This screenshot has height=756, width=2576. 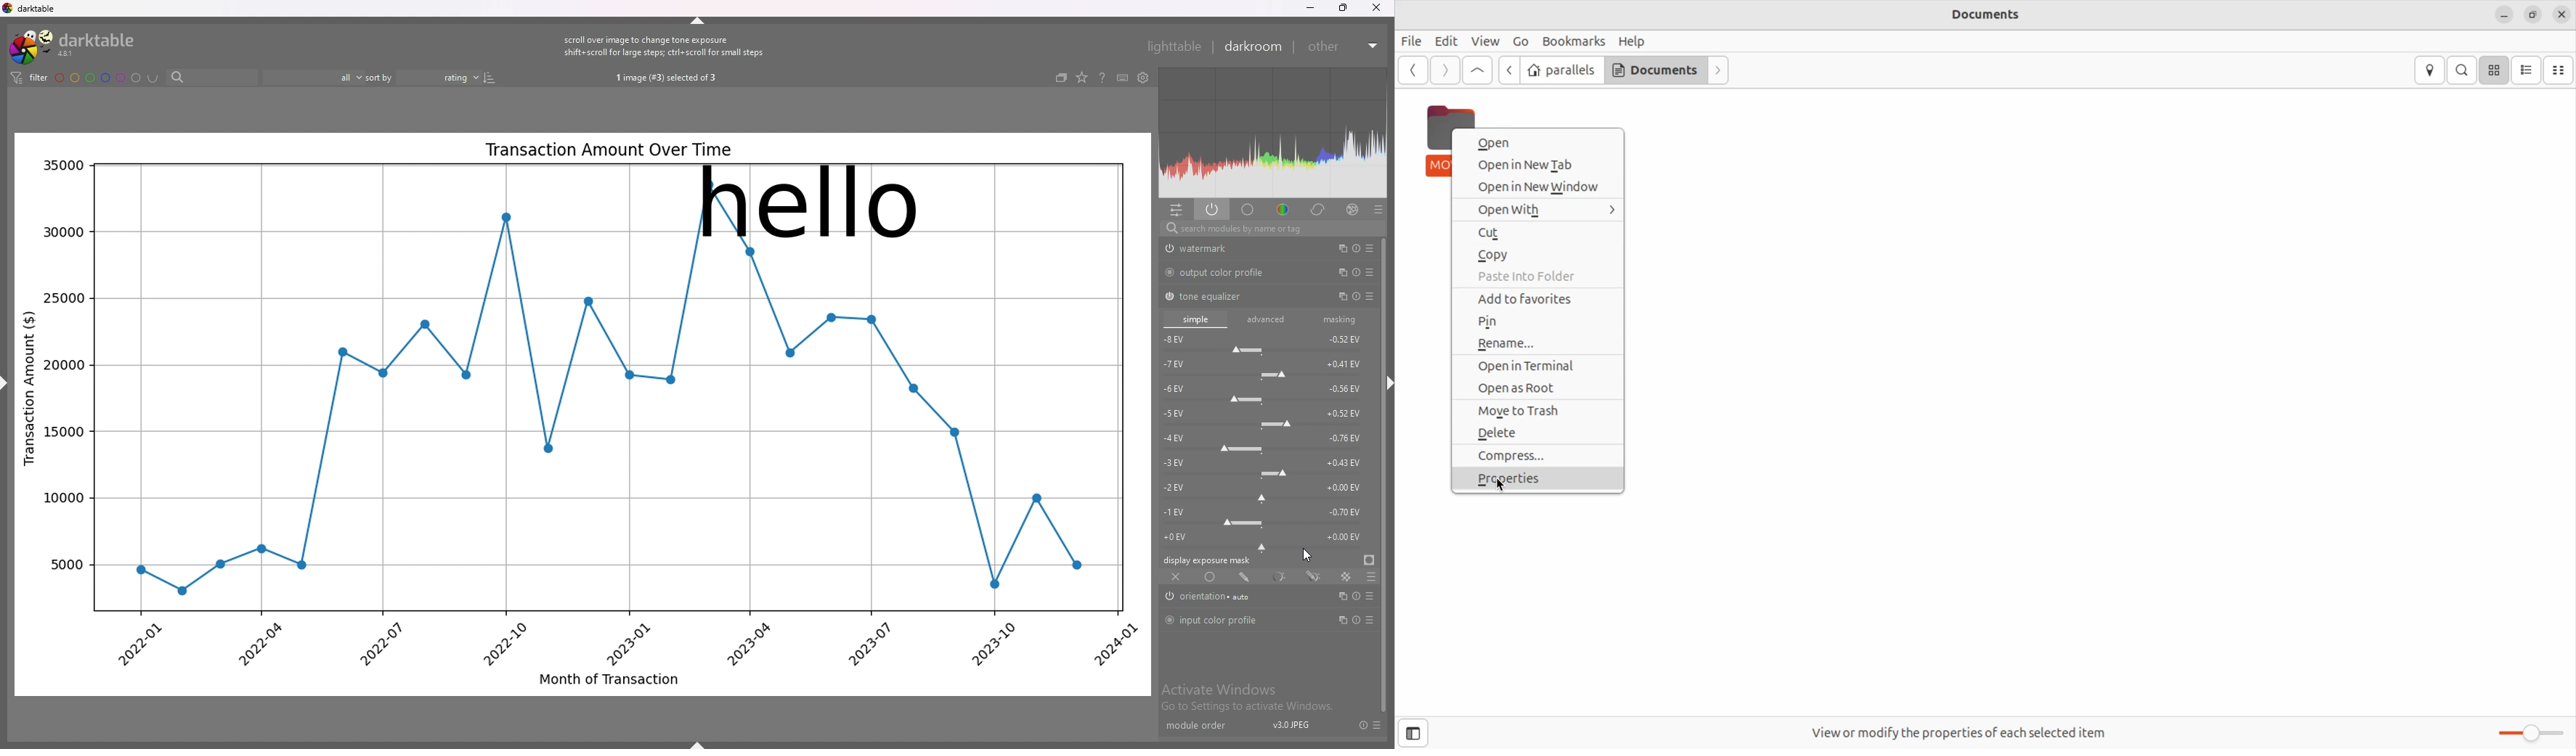 I want to click on 20000, so click(x=63, y=365).